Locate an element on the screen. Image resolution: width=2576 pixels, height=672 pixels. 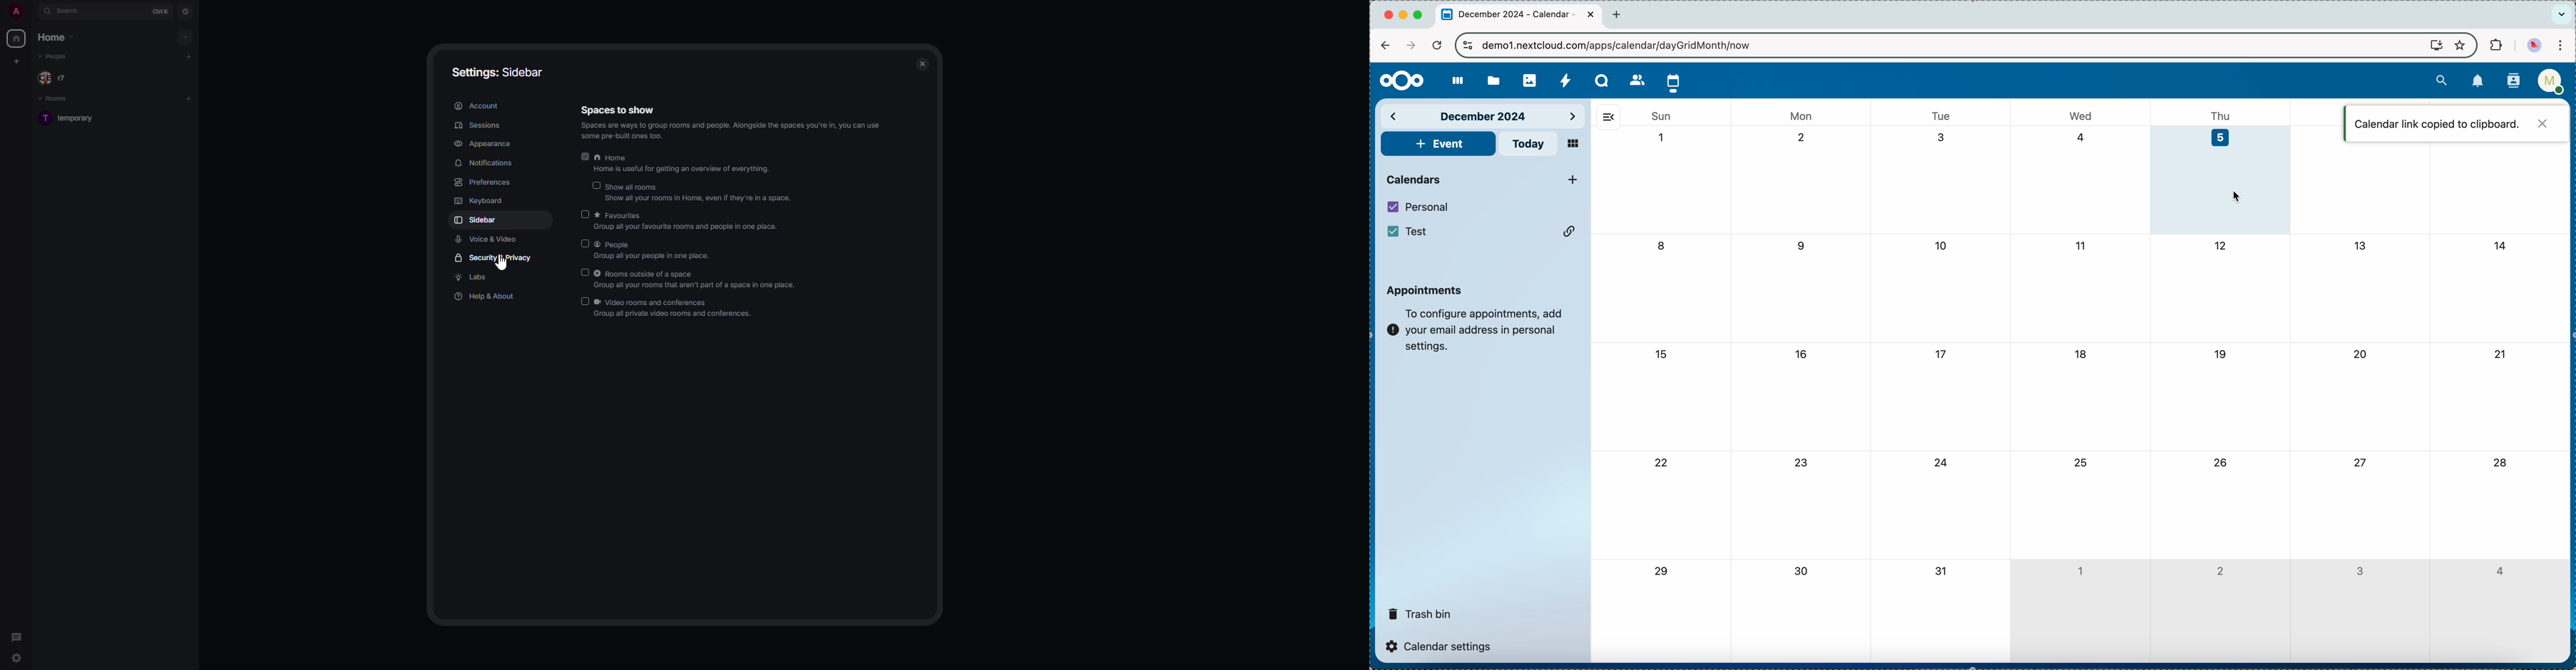
home is located at coordinates (18, 38).